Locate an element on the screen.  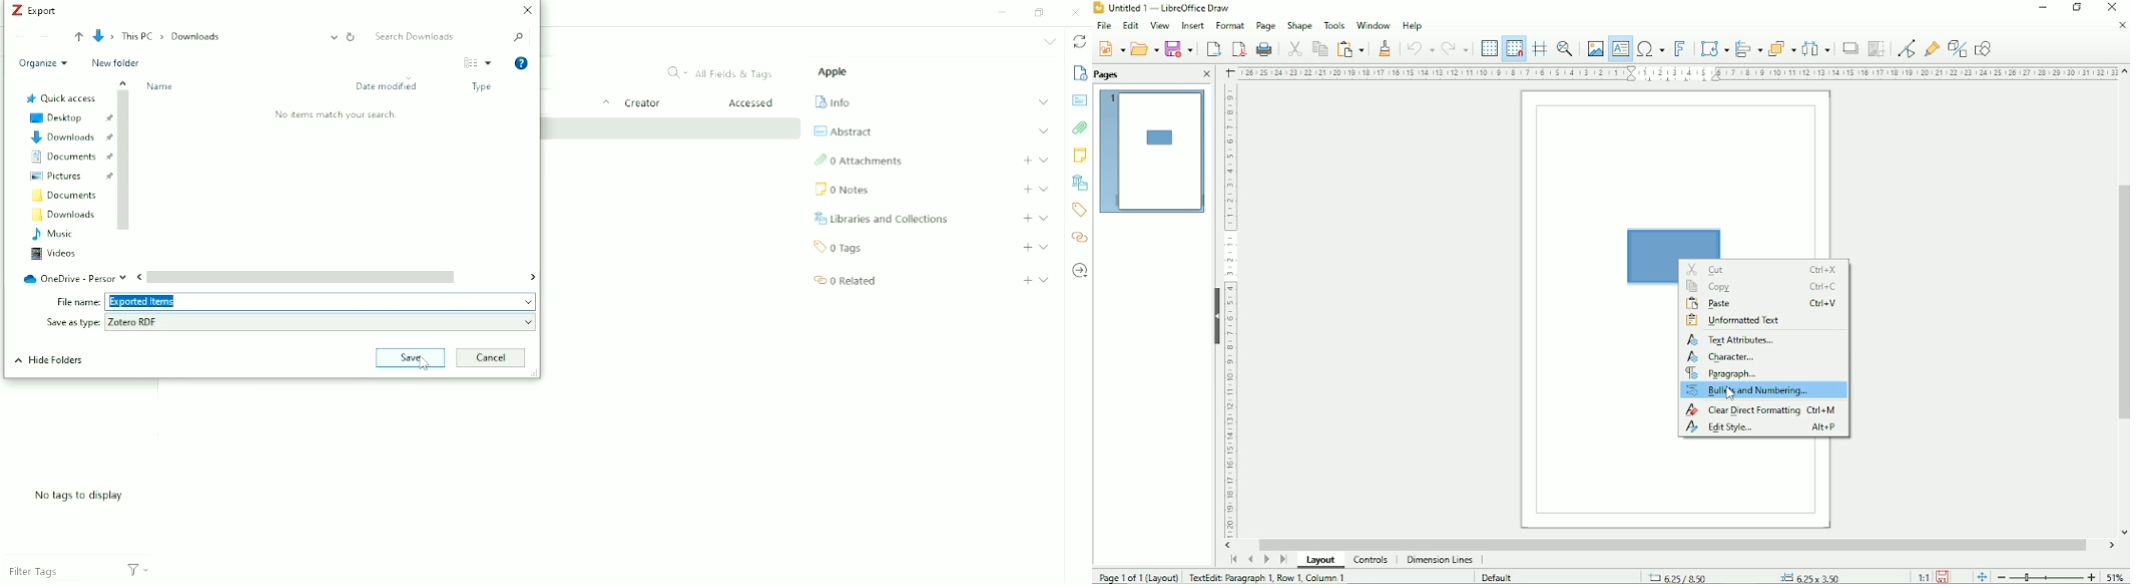
Controls is located at coordinates (1371, 560).